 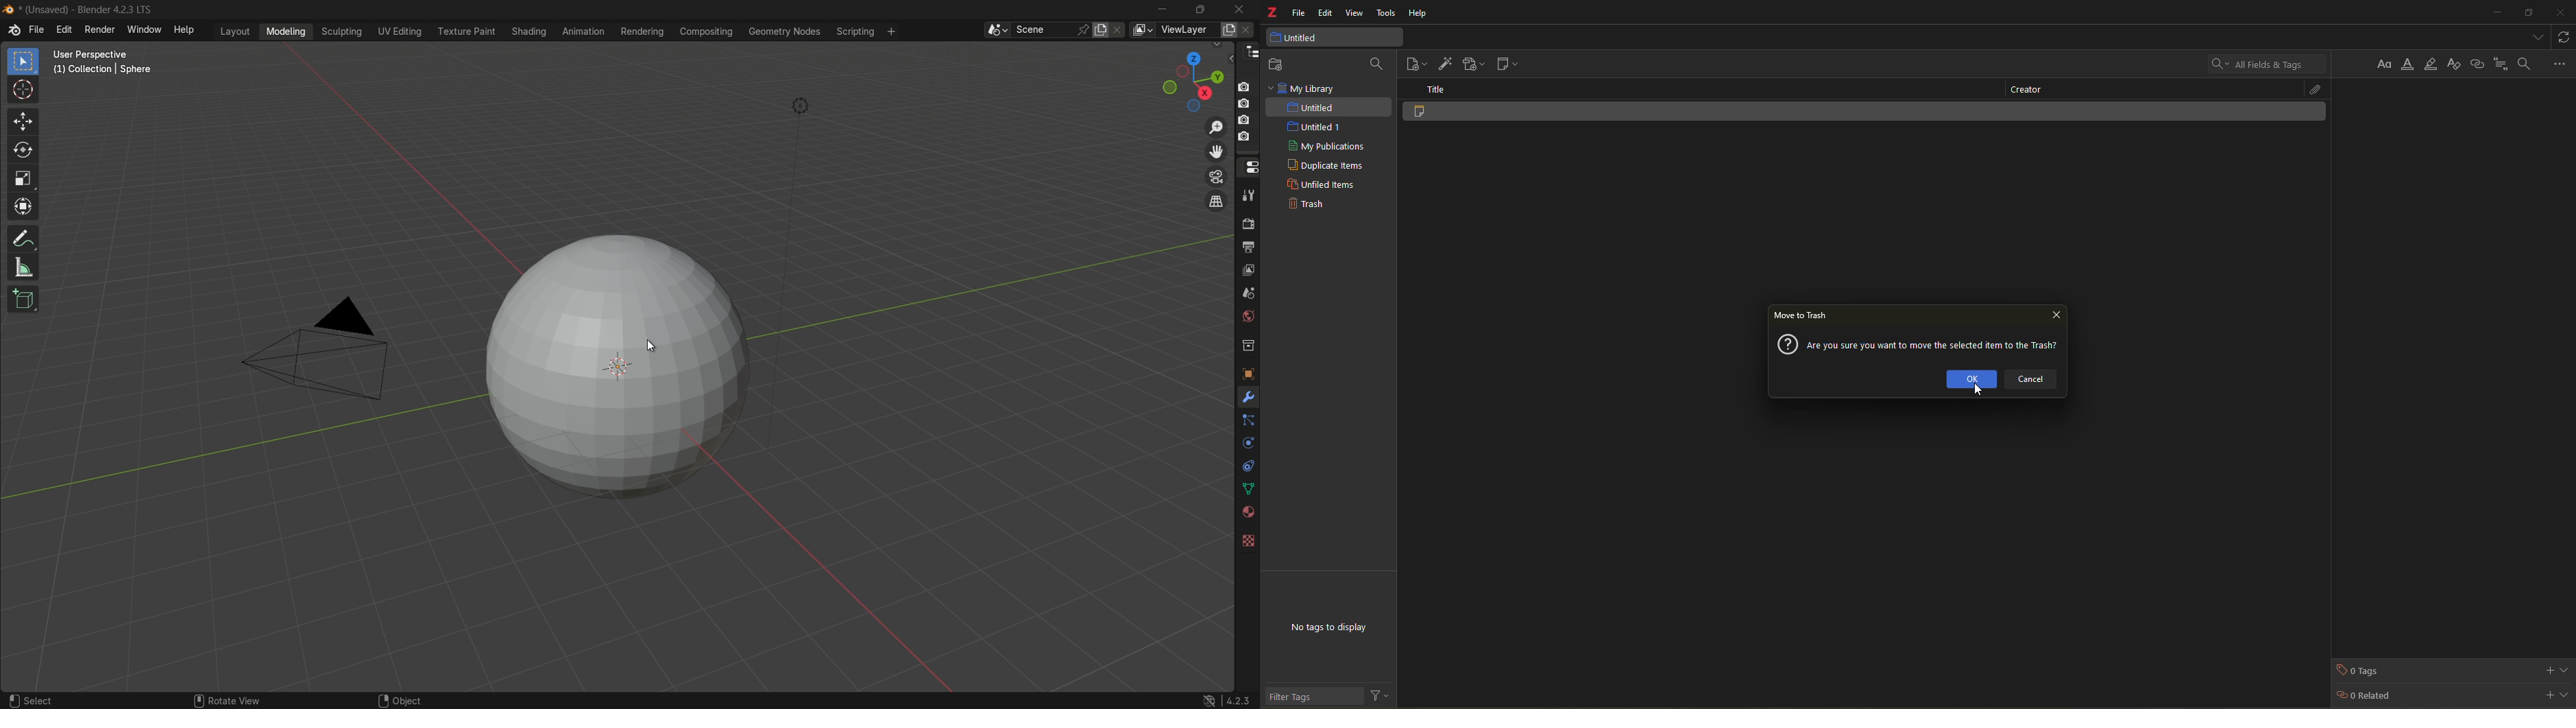 I want to click on add, so click(x=2547, y=694).